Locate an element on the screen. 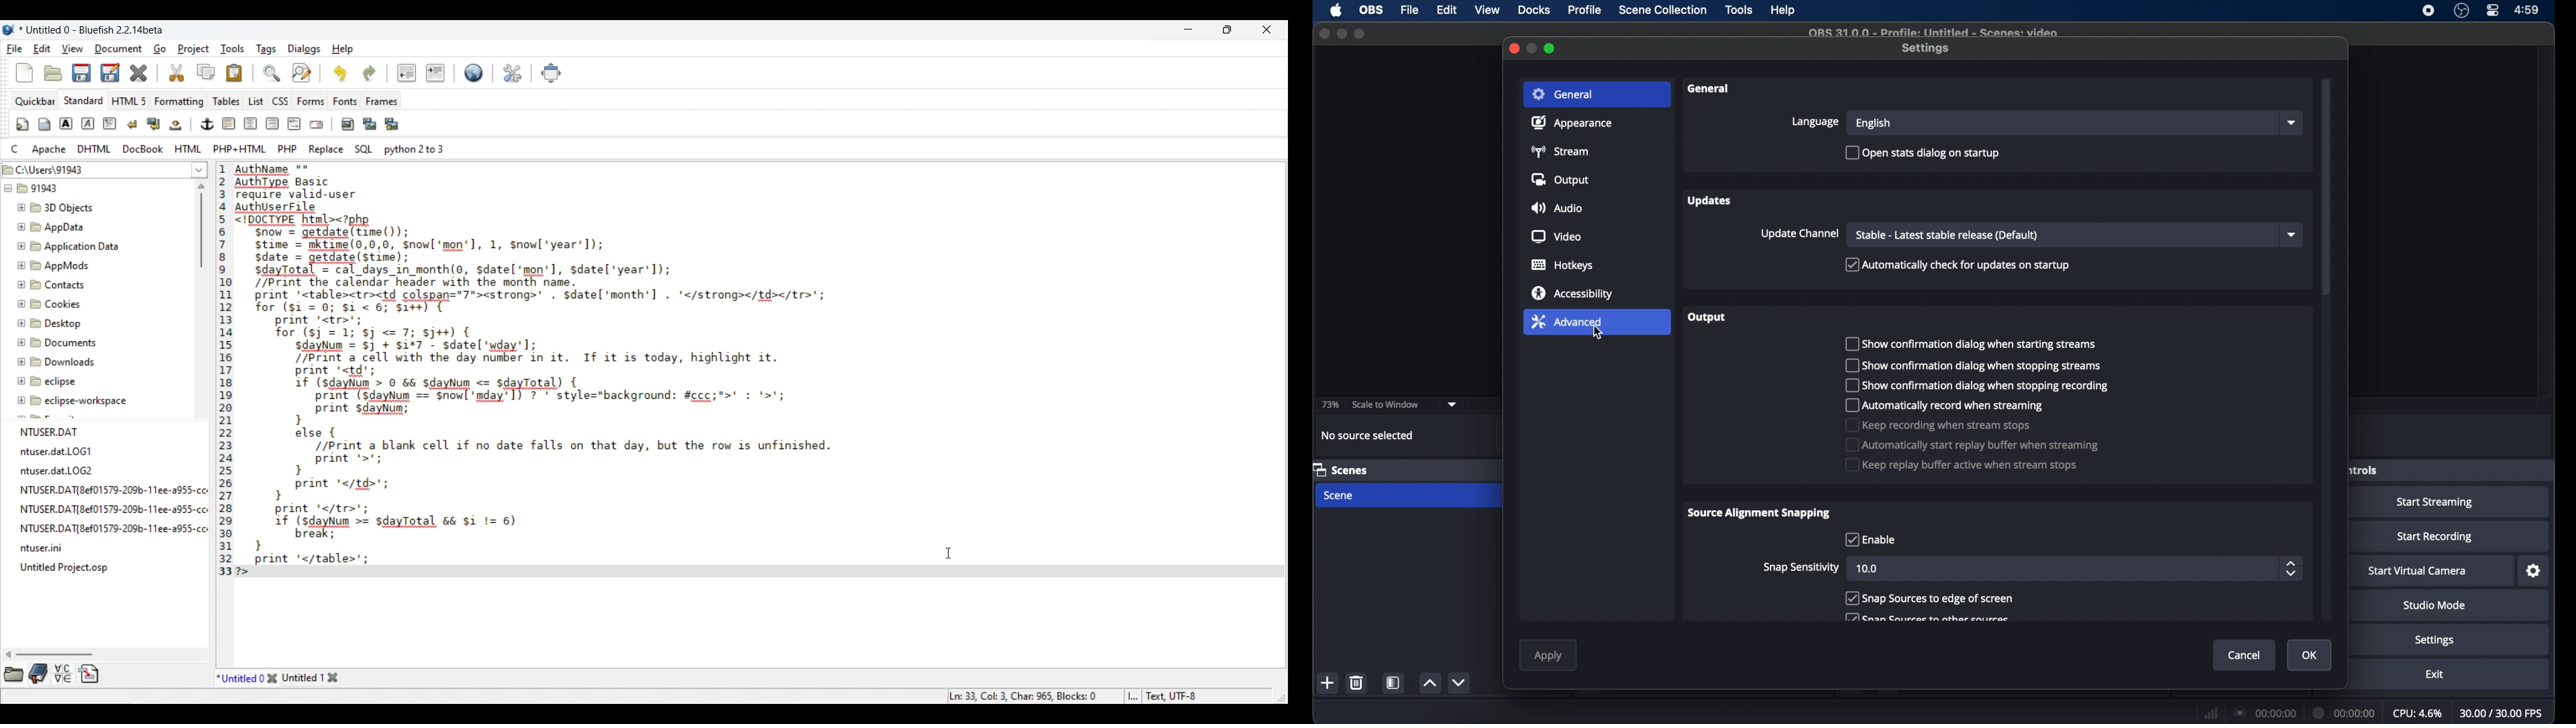 The image size is (2576, 728). scene collection is located at coordinates (1662, 10).